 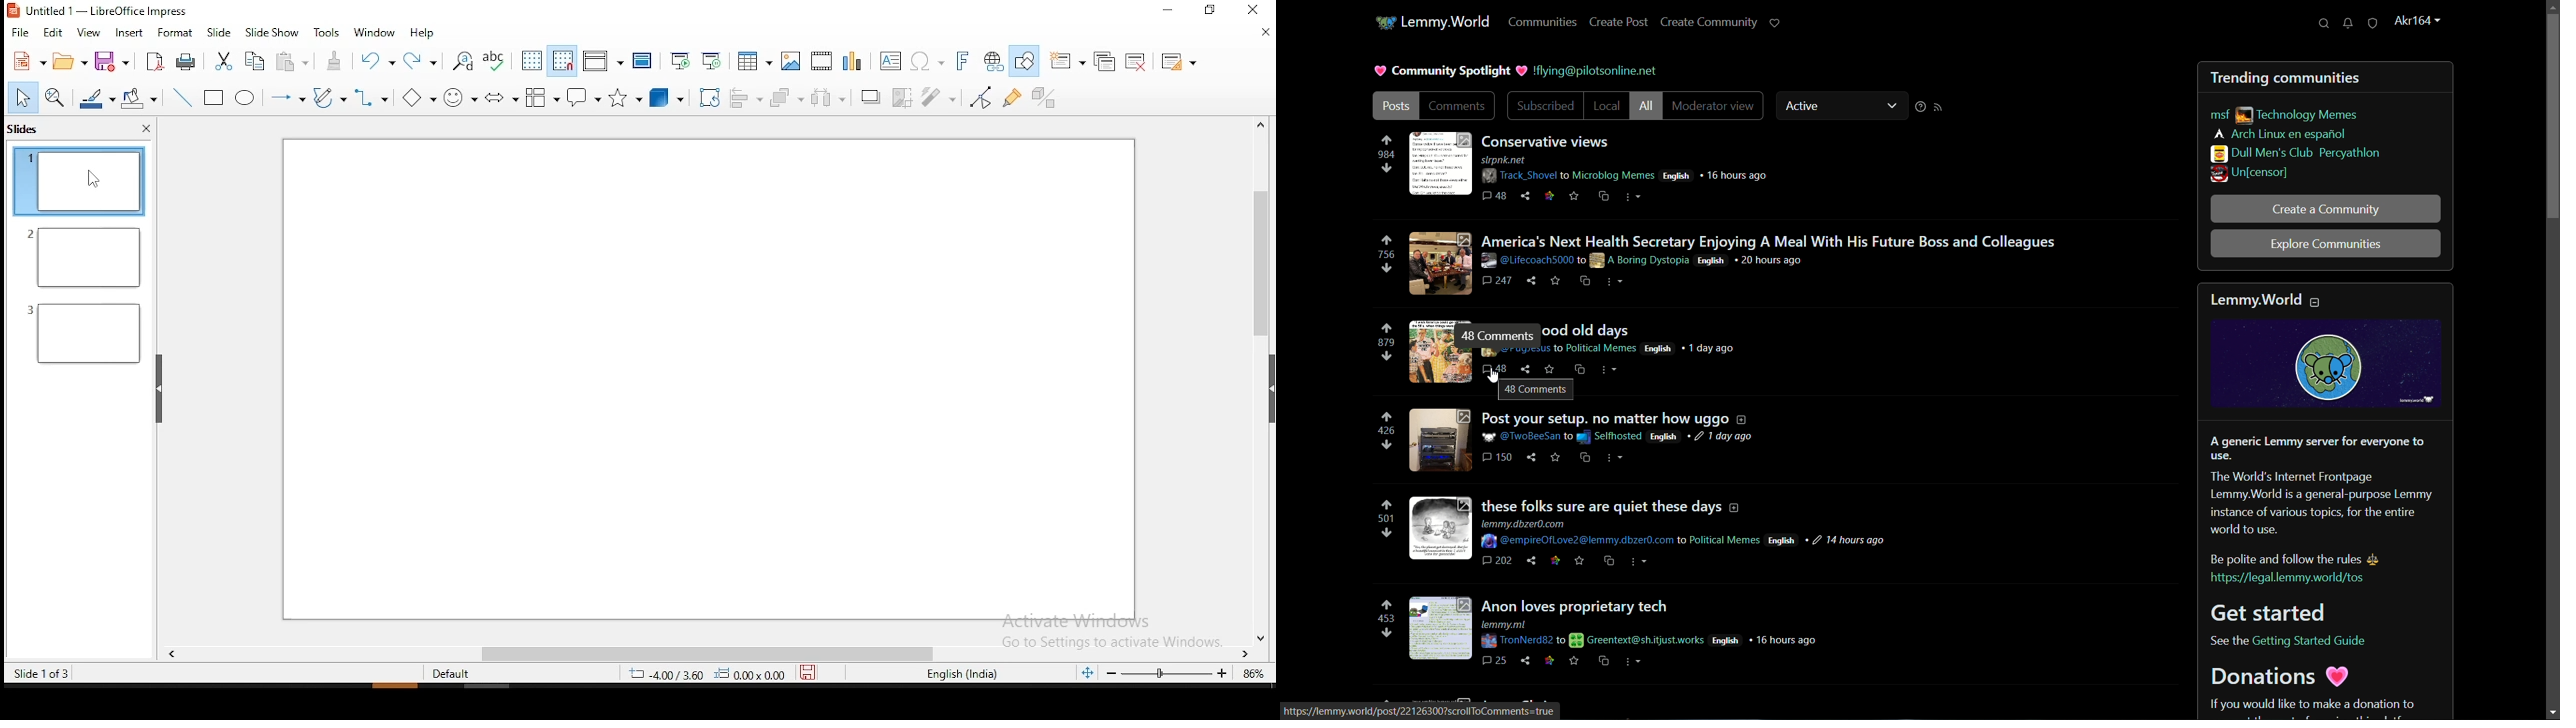 I want to click on  slide layout, so click(x=1179, y=63).